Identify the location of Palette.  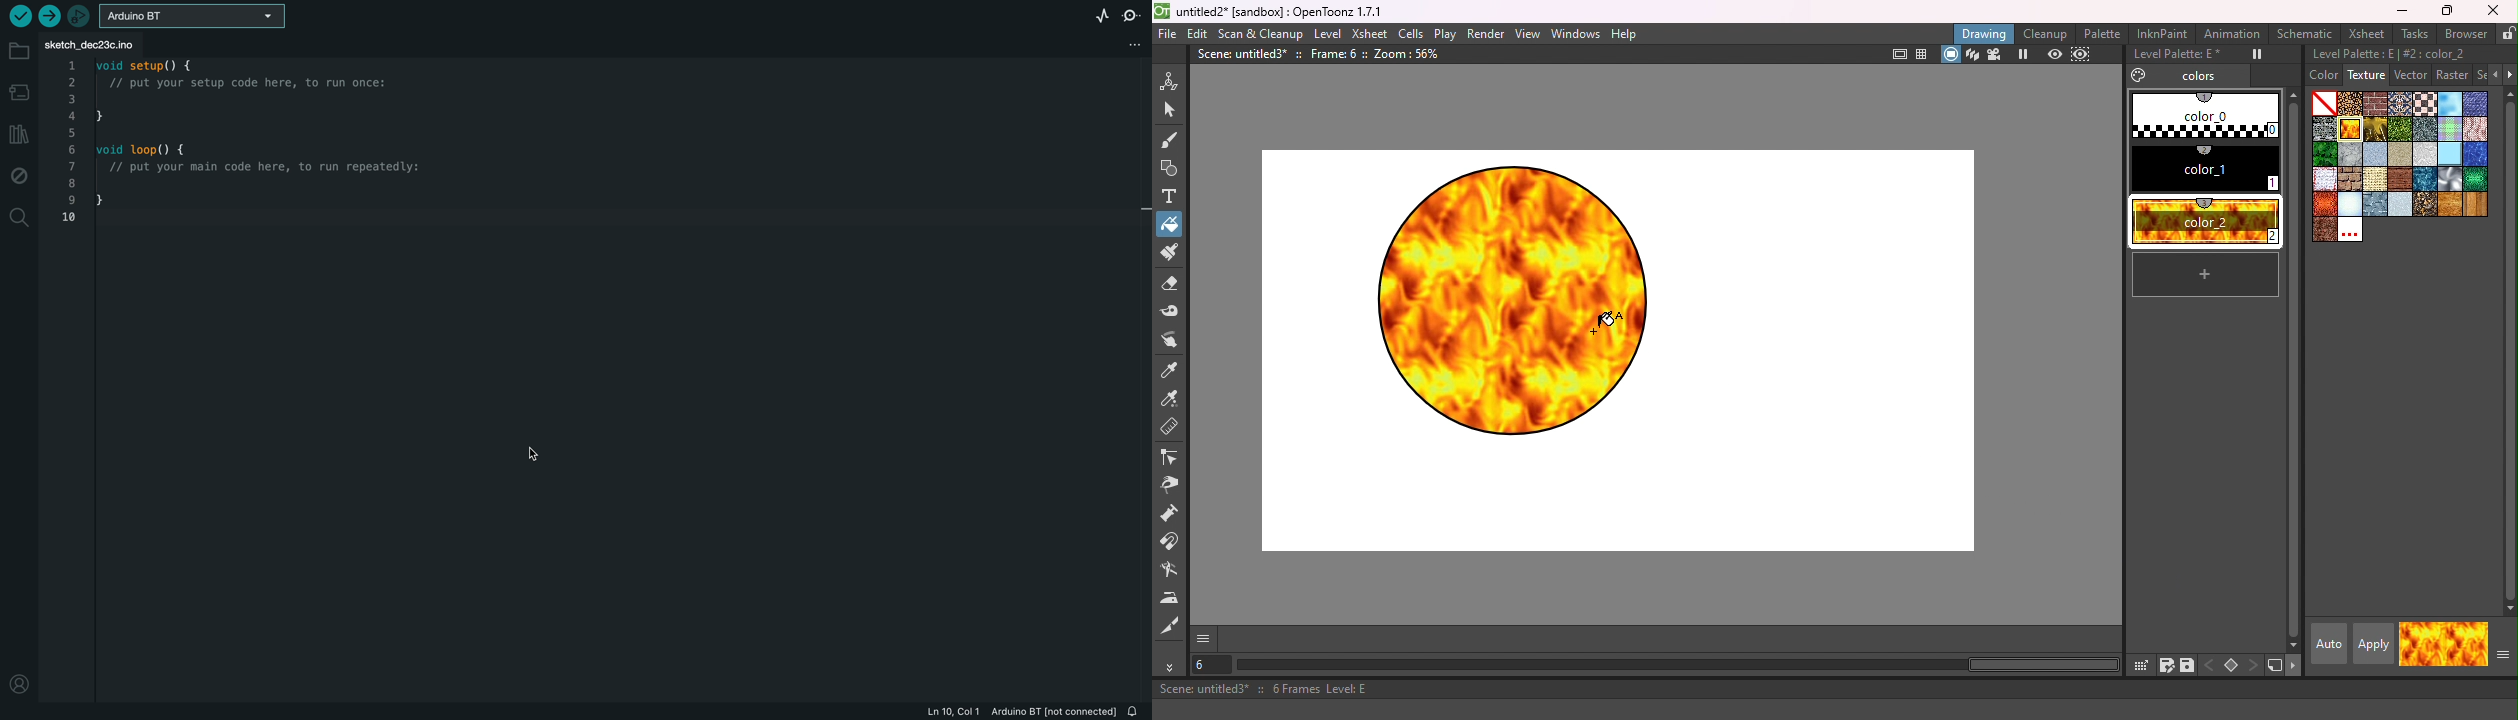
(2104, 32).